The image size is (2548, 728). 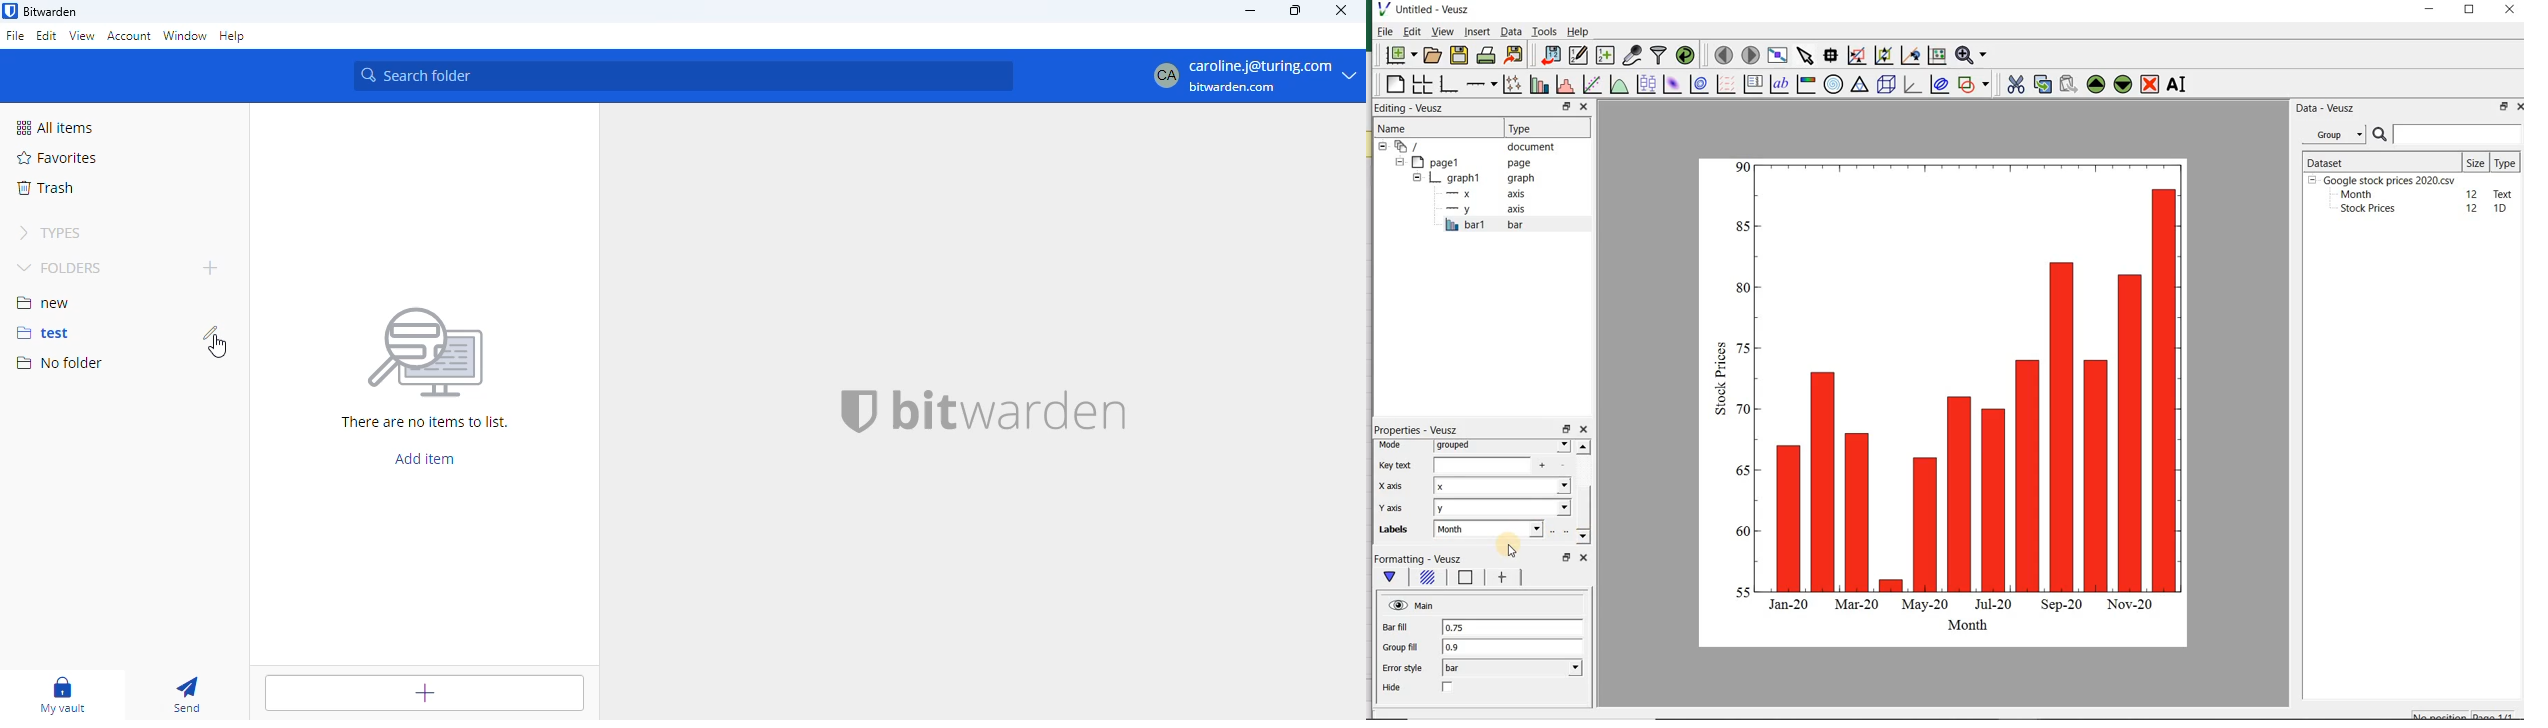 What do you see at coordinates (1777, 56) in the screenshot?
I see `view plot full screen` at bounding box center [1777, 56].